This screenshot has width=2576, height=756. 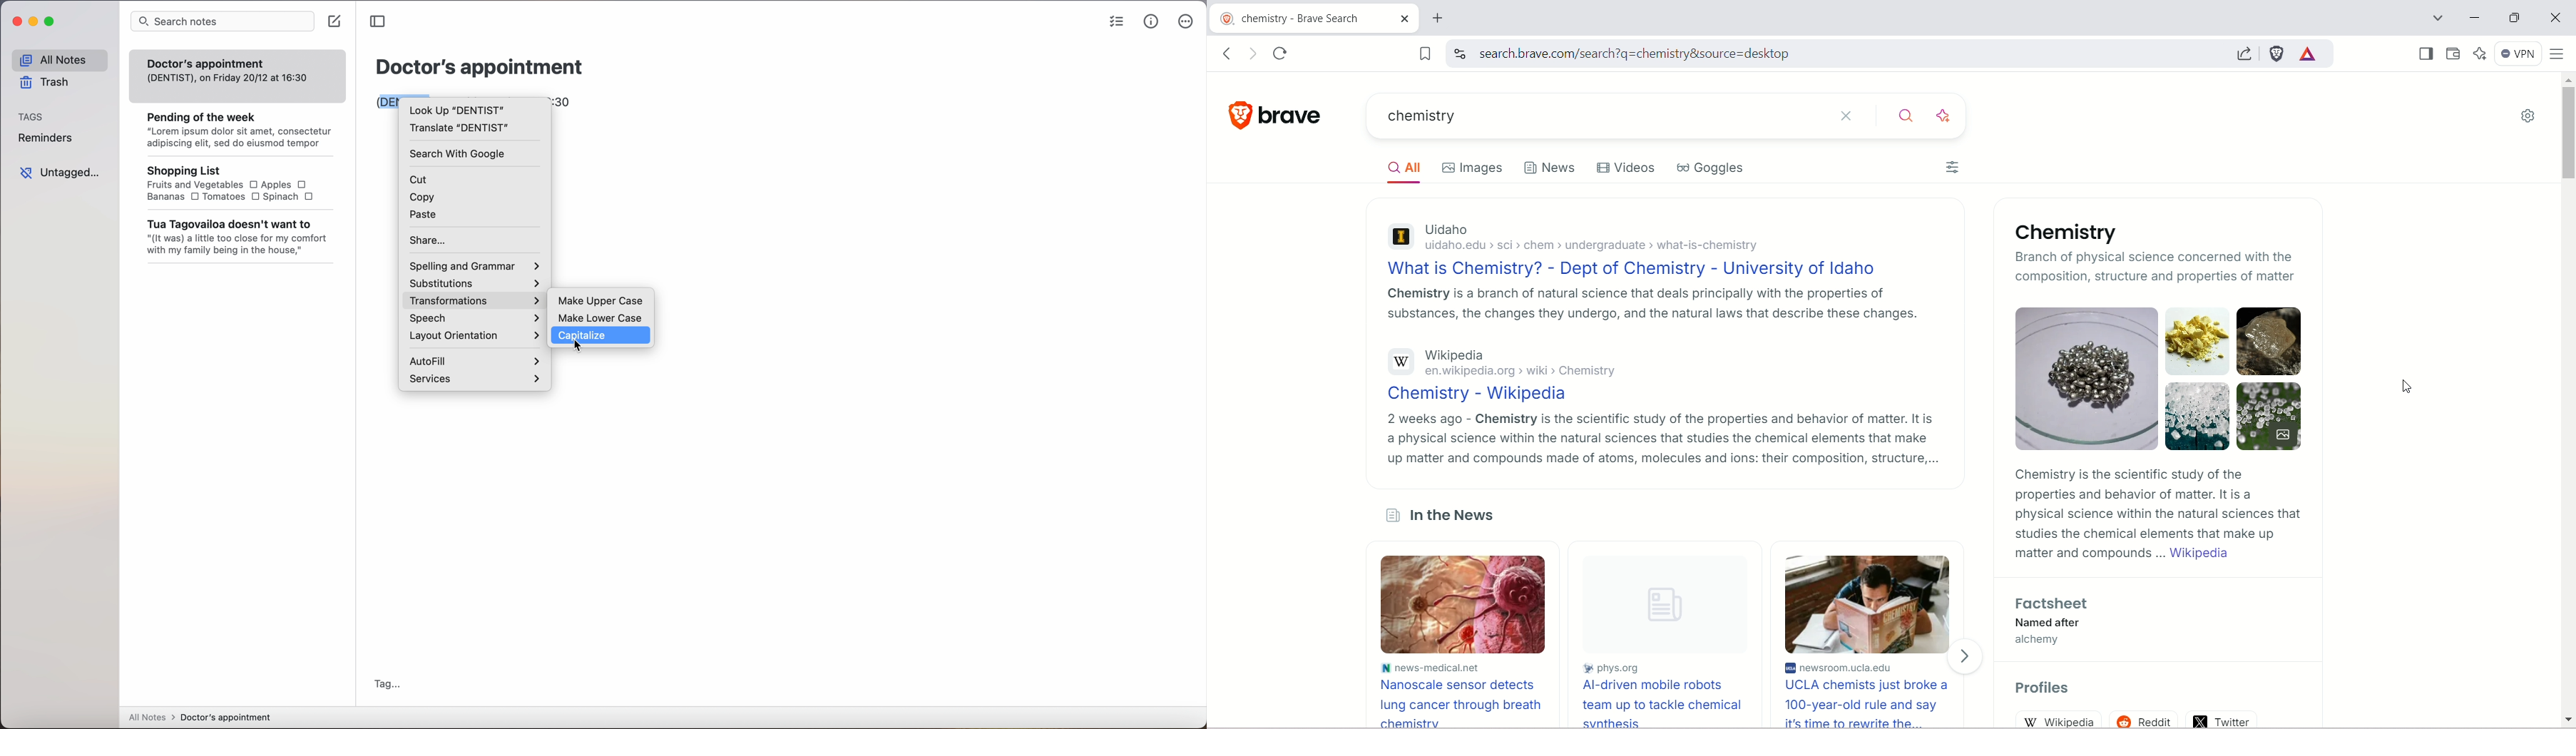 What do you see at coordinates (423, 179) in the screenshot?
I see `cut` at bounding box center [423, 179].